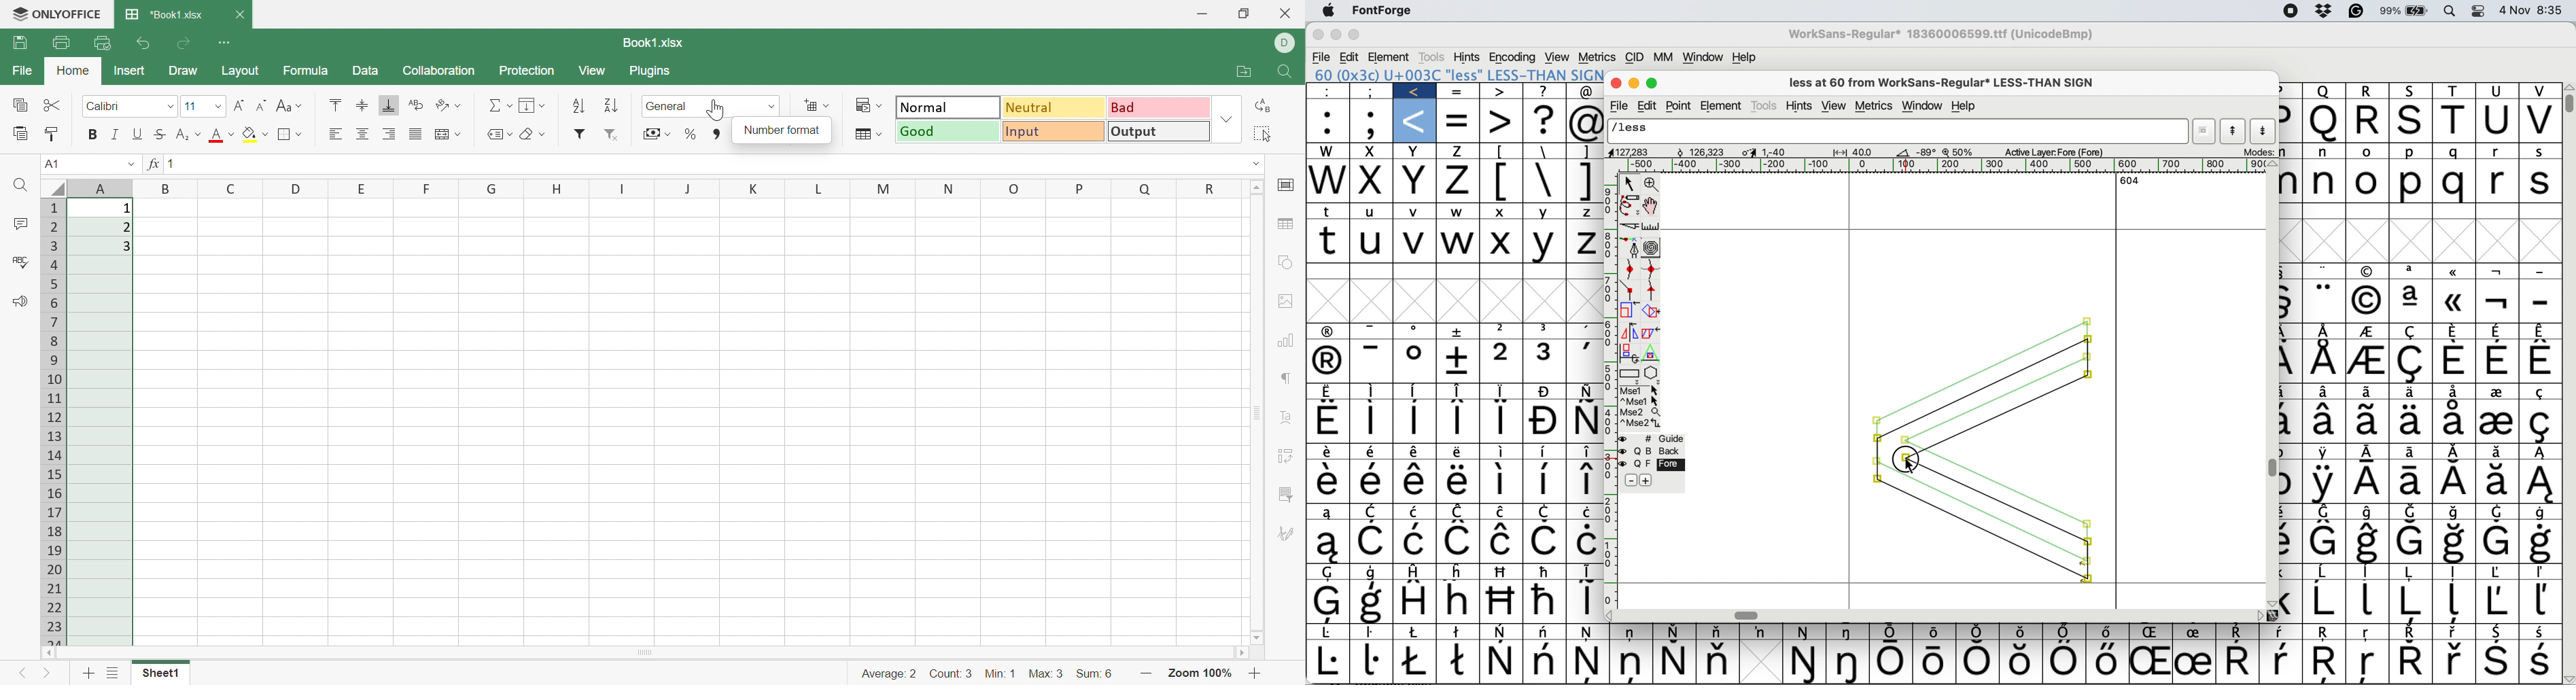 The width and height of the screenshot is (2576, 700). What do you see at coordinates (2412, 362) in the screenshot?
I see `Symbol` at bounding box center [2412, 362].